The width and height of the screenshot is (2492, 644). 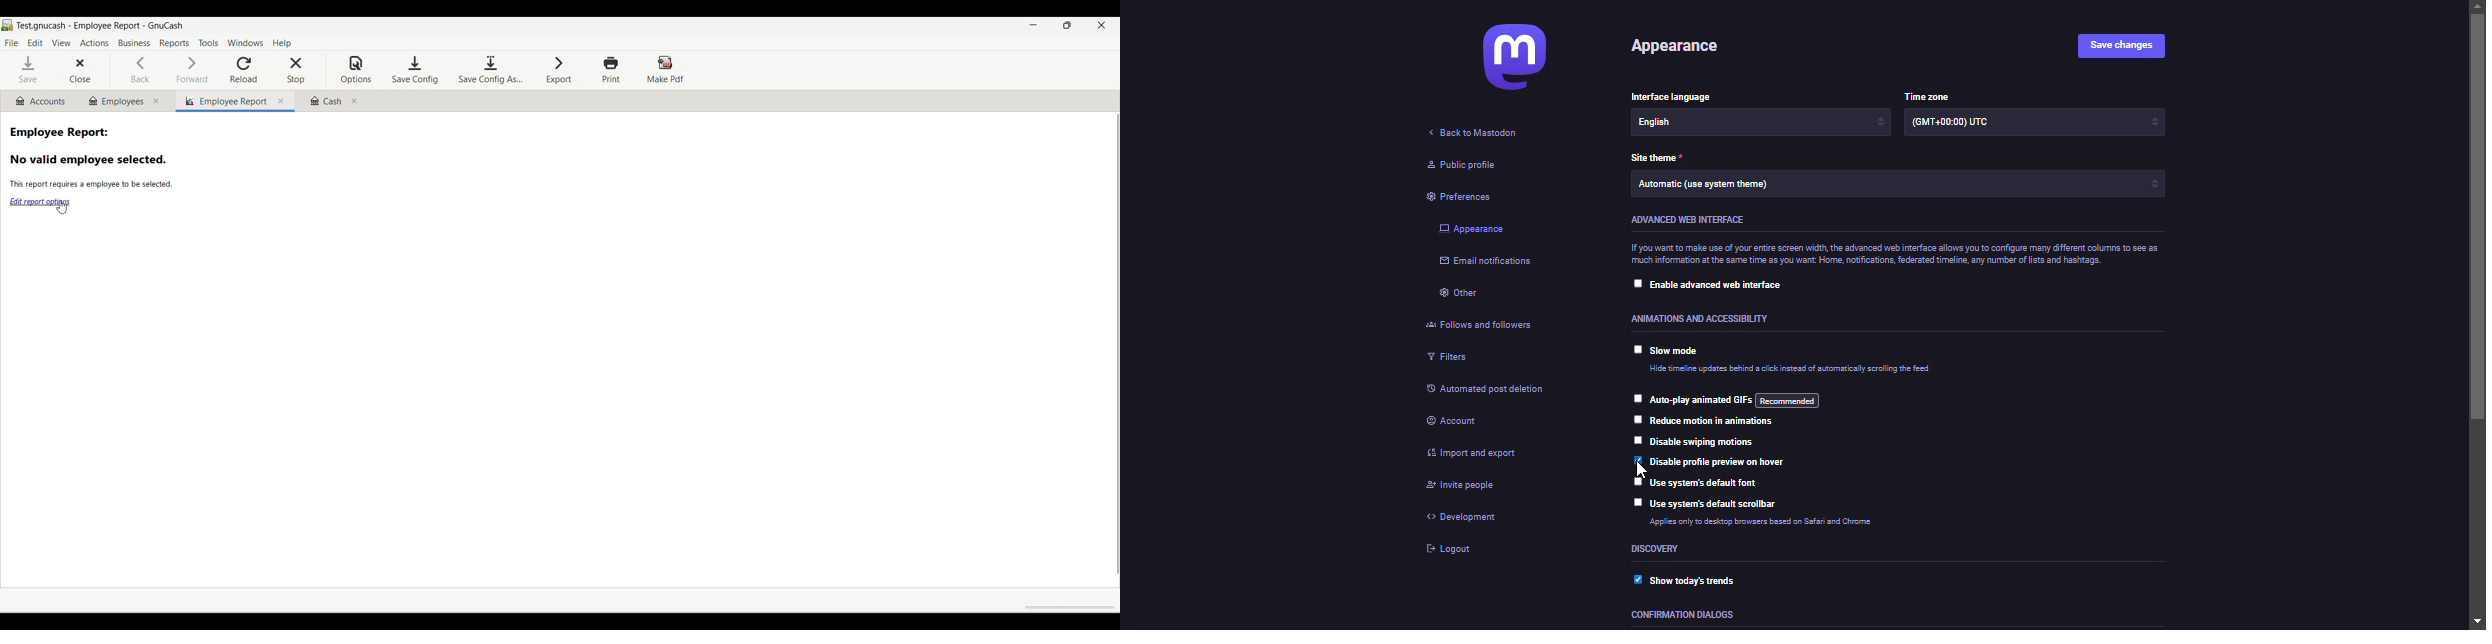 What do you see at coordinates (1495, 455) in the screenshot?
I see `import & export` at bounding box center [1495, 455].